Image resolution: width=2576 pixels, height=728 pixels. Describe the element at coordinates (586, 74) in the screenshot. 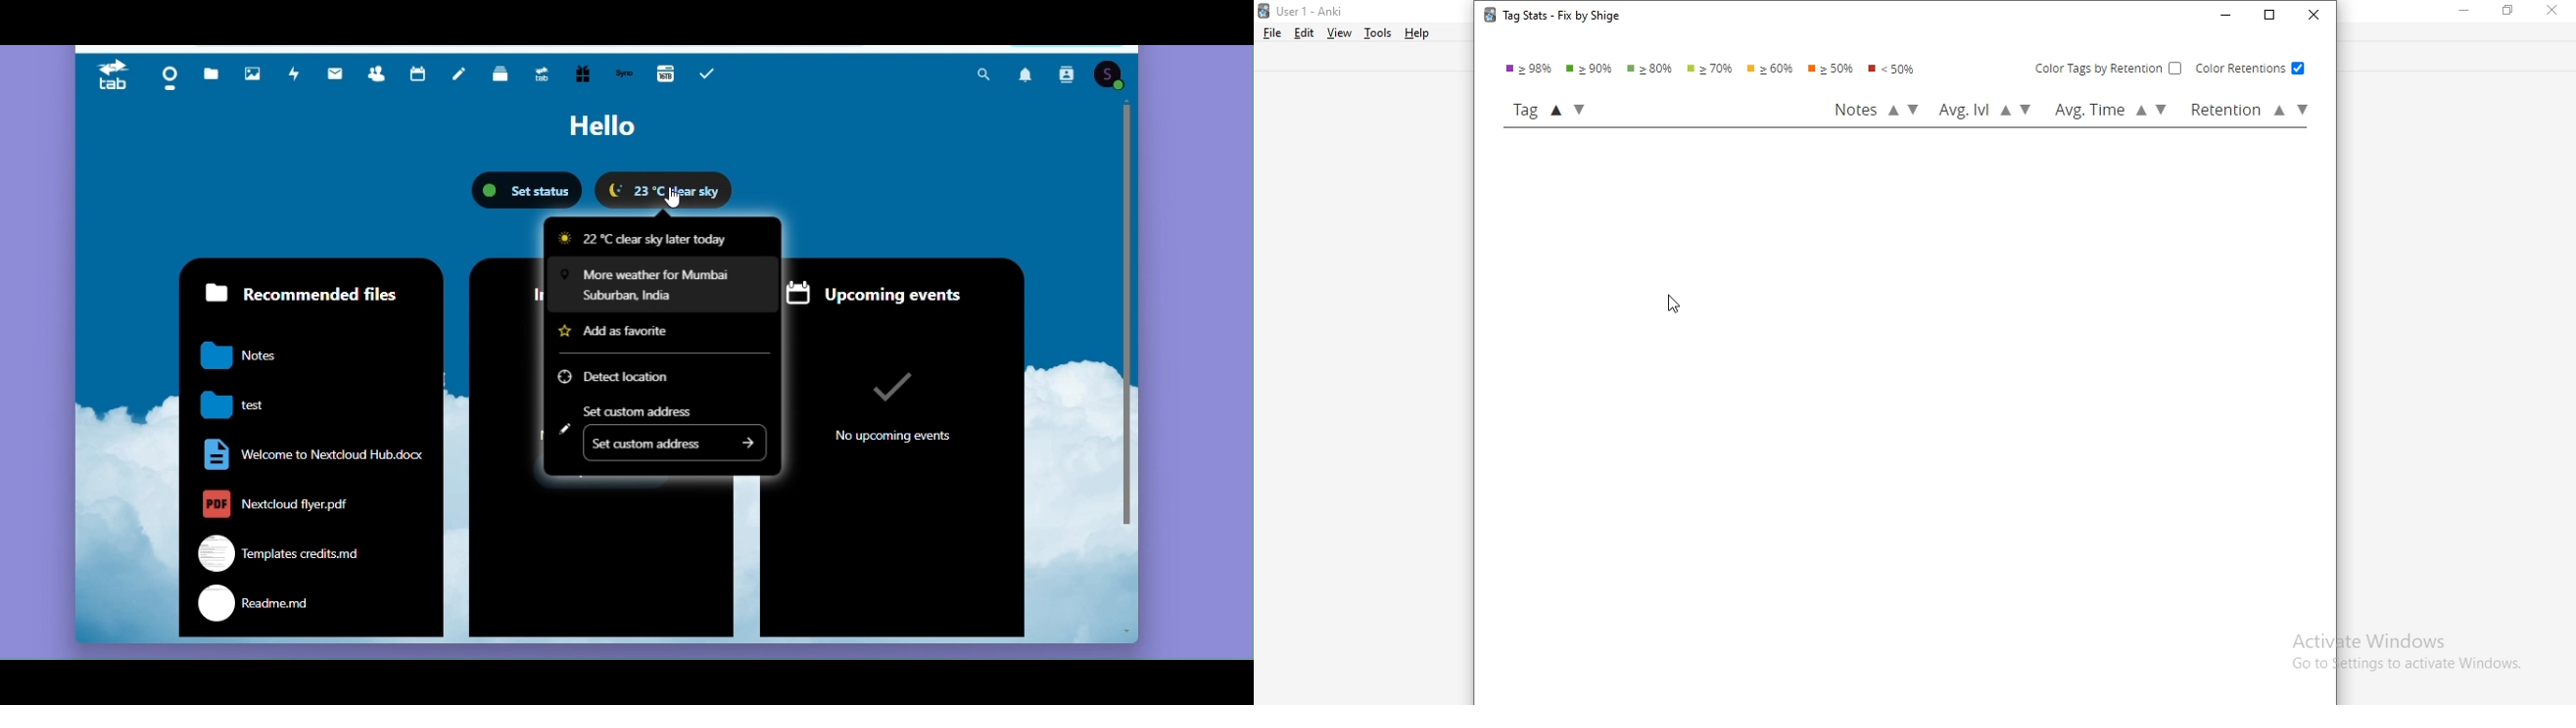

I see `Free trial` at that location.